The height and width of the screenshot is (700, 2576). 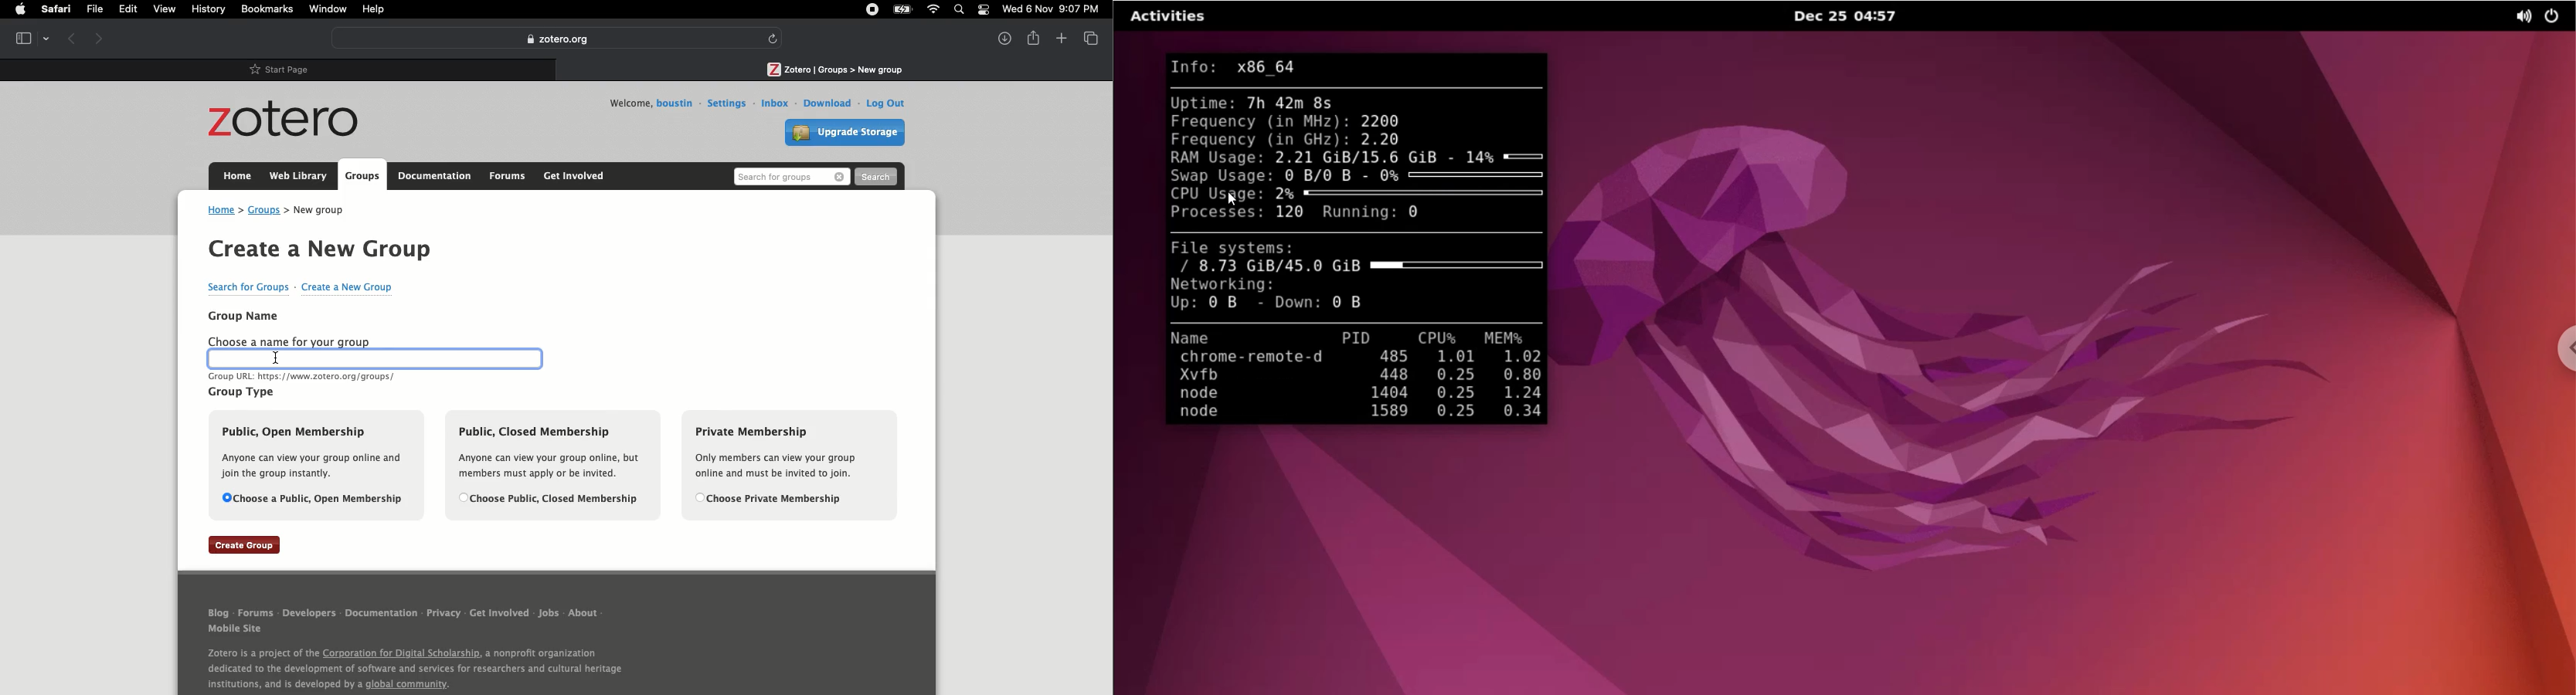 I want to click on Public open membership, so click(x=319, y=466).